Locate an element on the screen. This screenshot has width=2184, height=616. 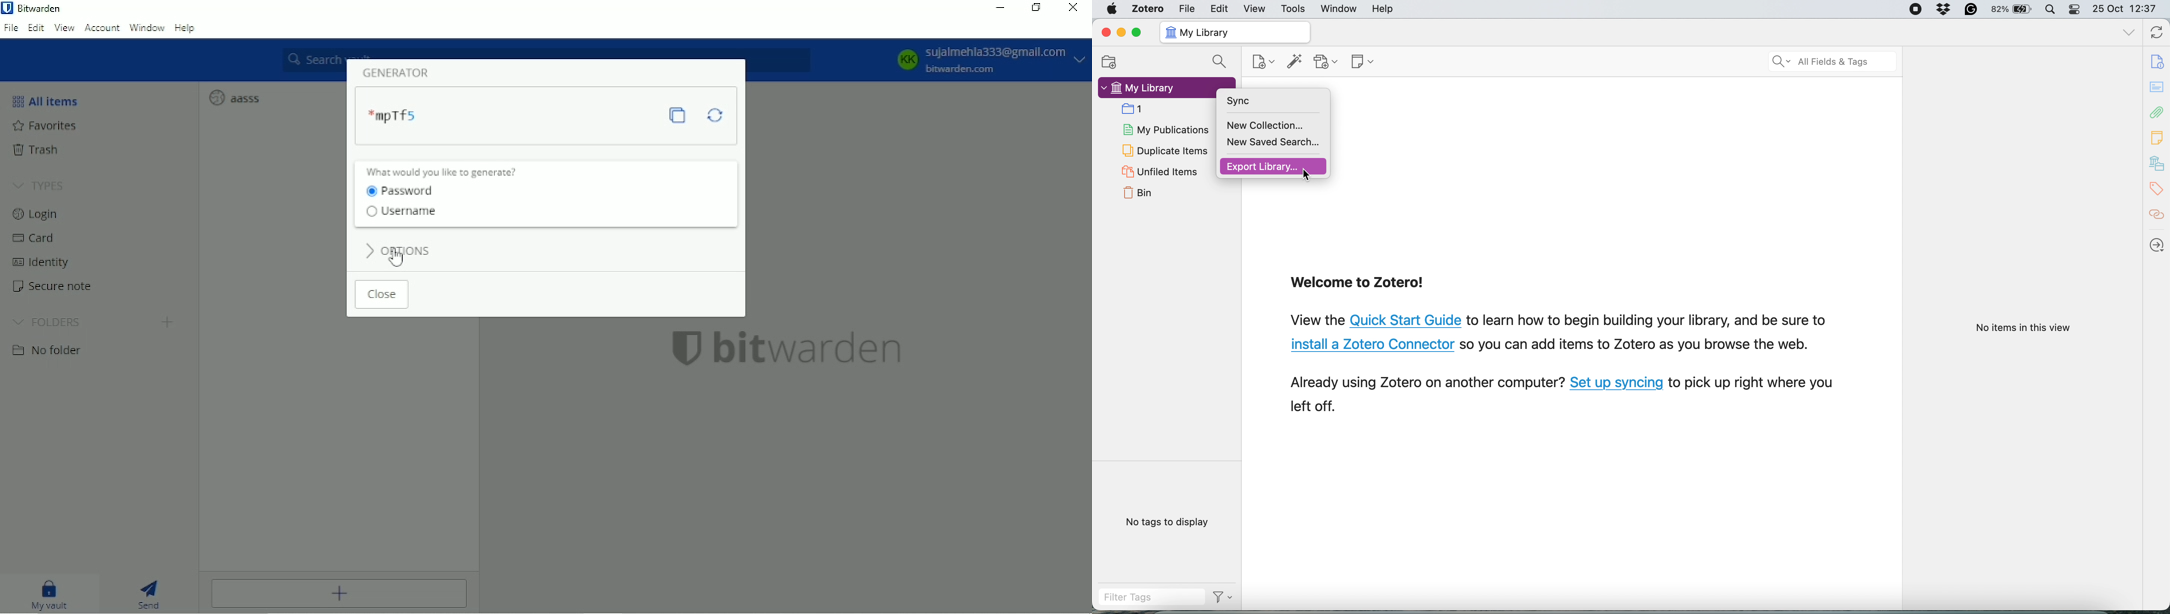
Secure note is located at coordinates (63, 286).